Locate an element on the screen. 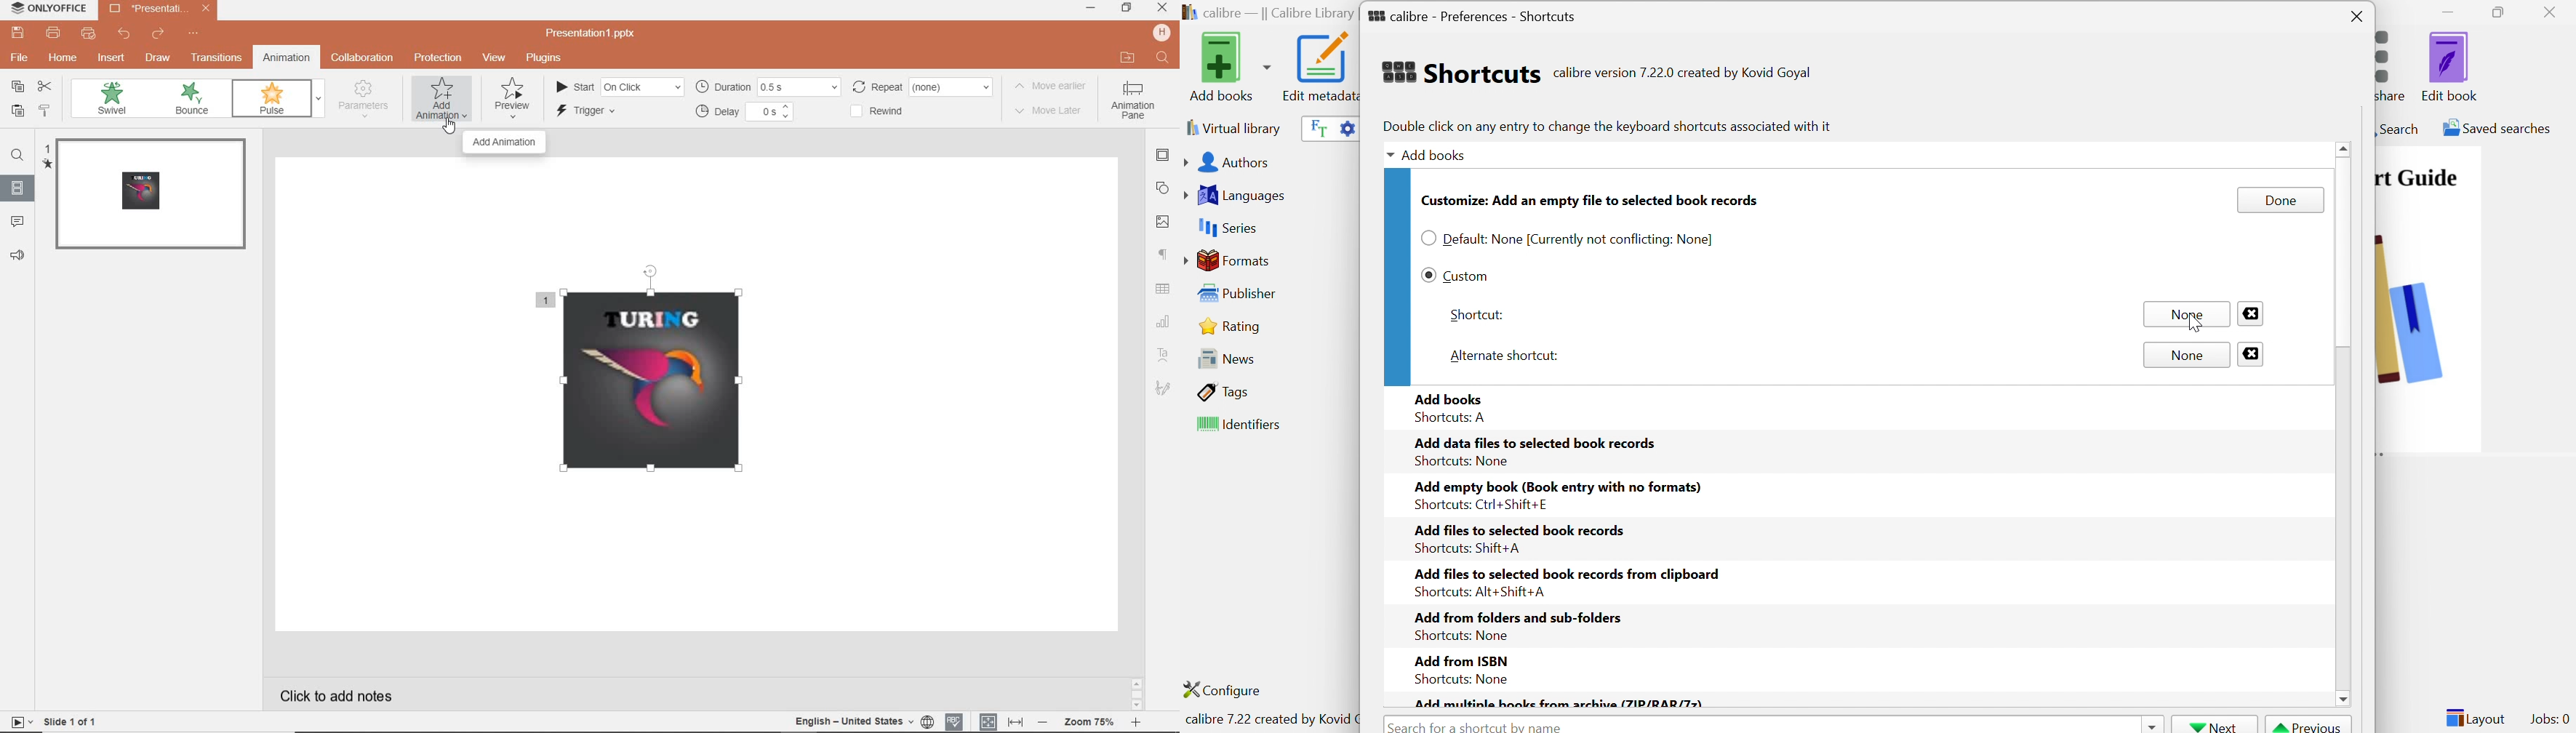 The height and width of the screenshot is (756, 2576). insert is located at coordinates (111, 58).